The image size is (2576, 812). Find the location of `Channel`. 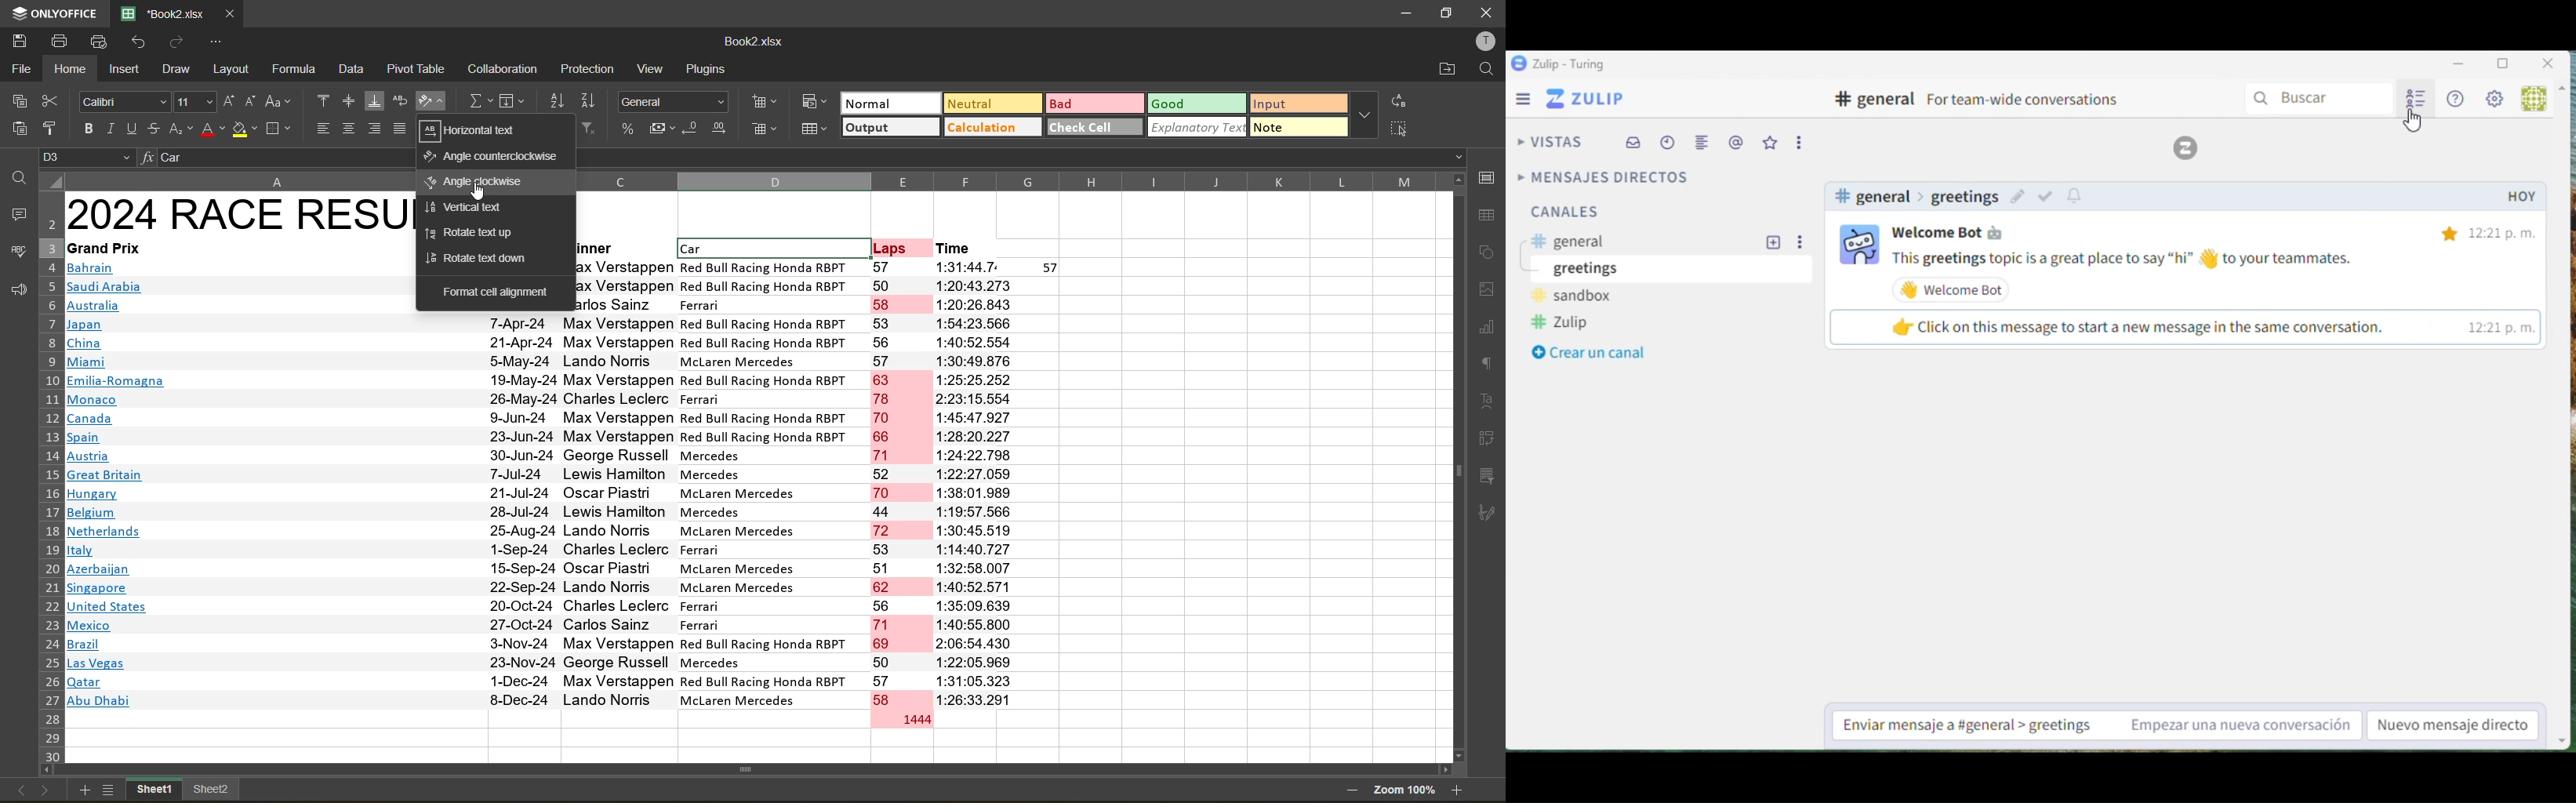

Channel is located at coordinates (1978, 100).